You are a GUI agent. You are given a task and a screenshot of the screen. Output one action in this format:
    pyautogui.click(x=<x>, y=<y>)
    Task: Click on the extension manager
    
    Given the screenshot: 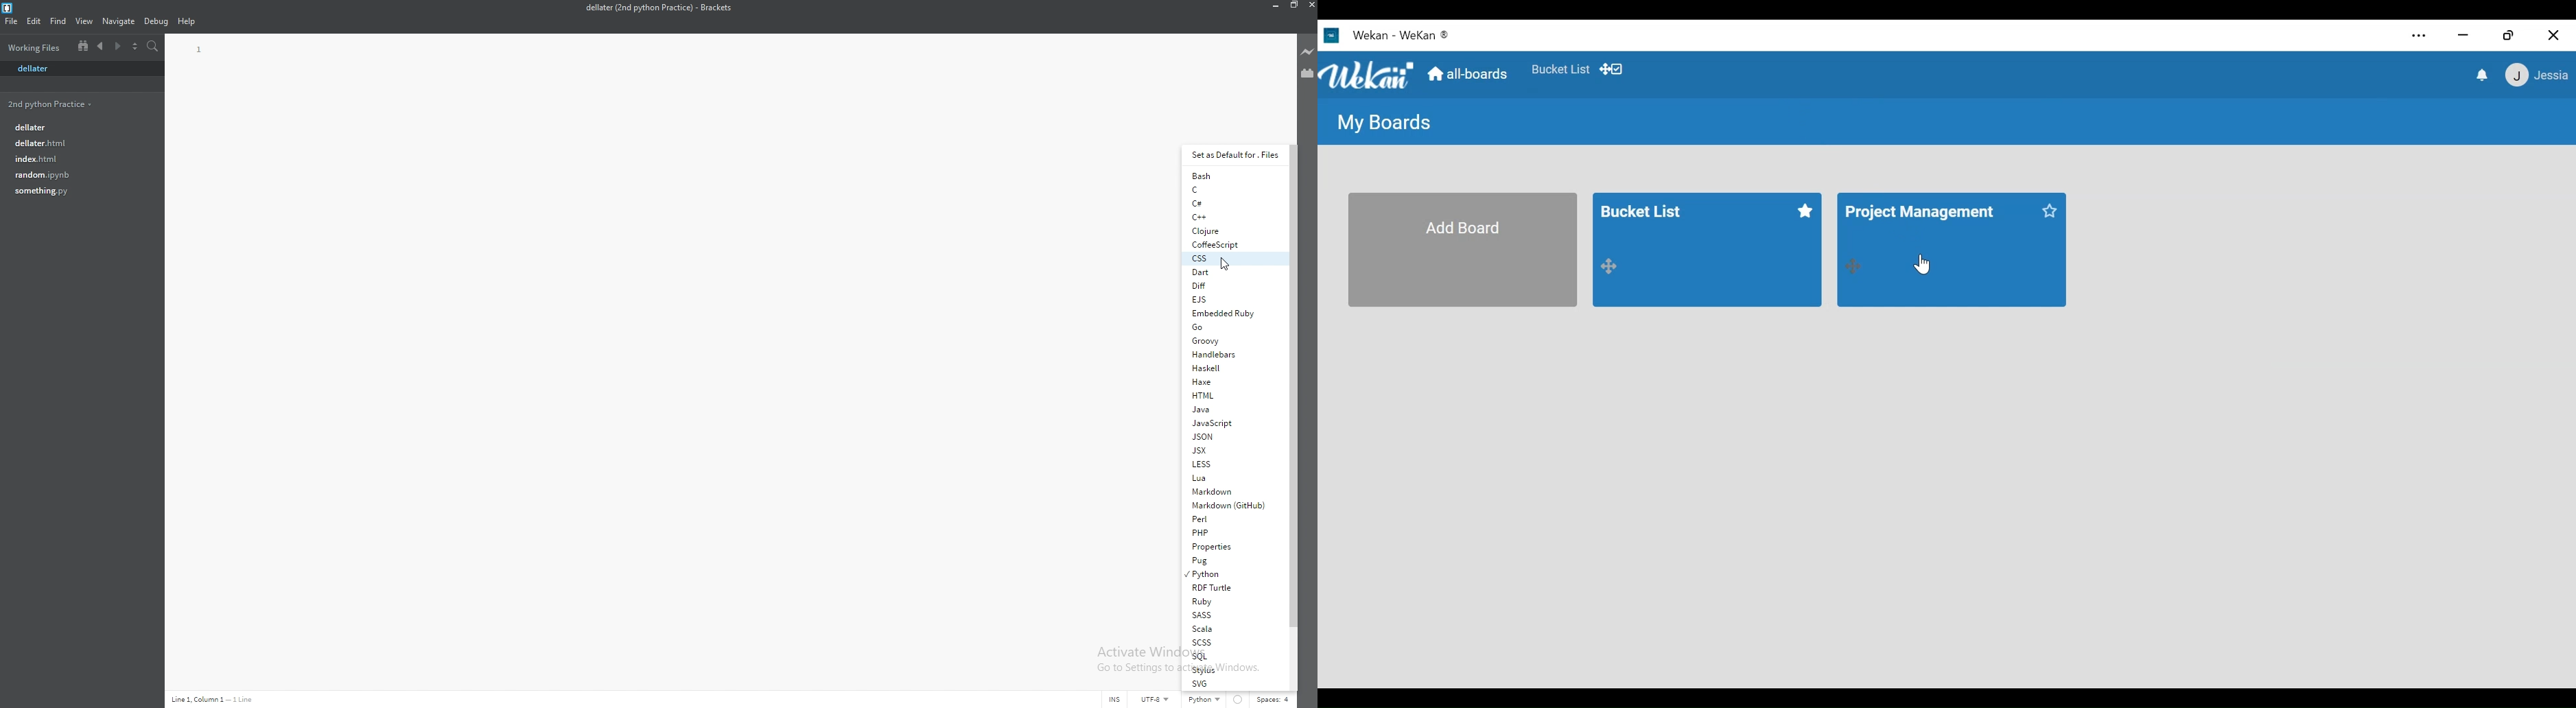 What is the action you would take?
    pyautogui.click(x=1308, y=73)
    